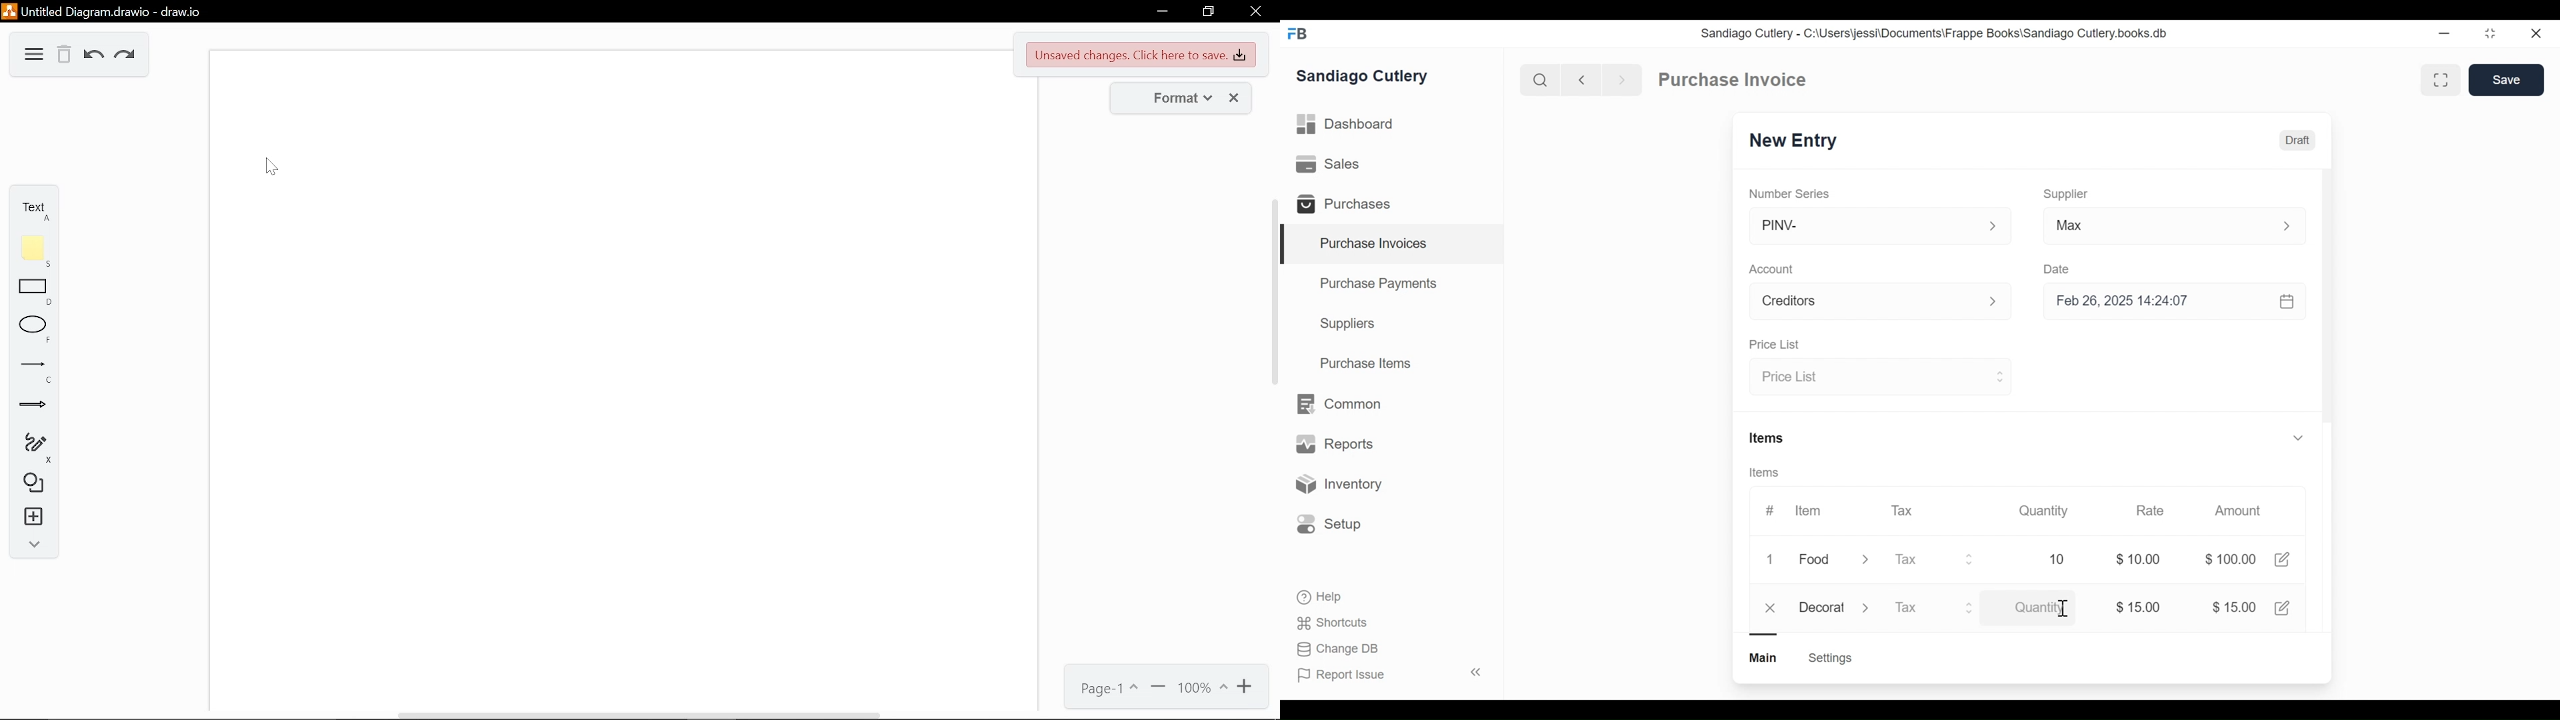 This screenshot has height=728, width=2576. I want to click on $100.00, so click(2230, 559).